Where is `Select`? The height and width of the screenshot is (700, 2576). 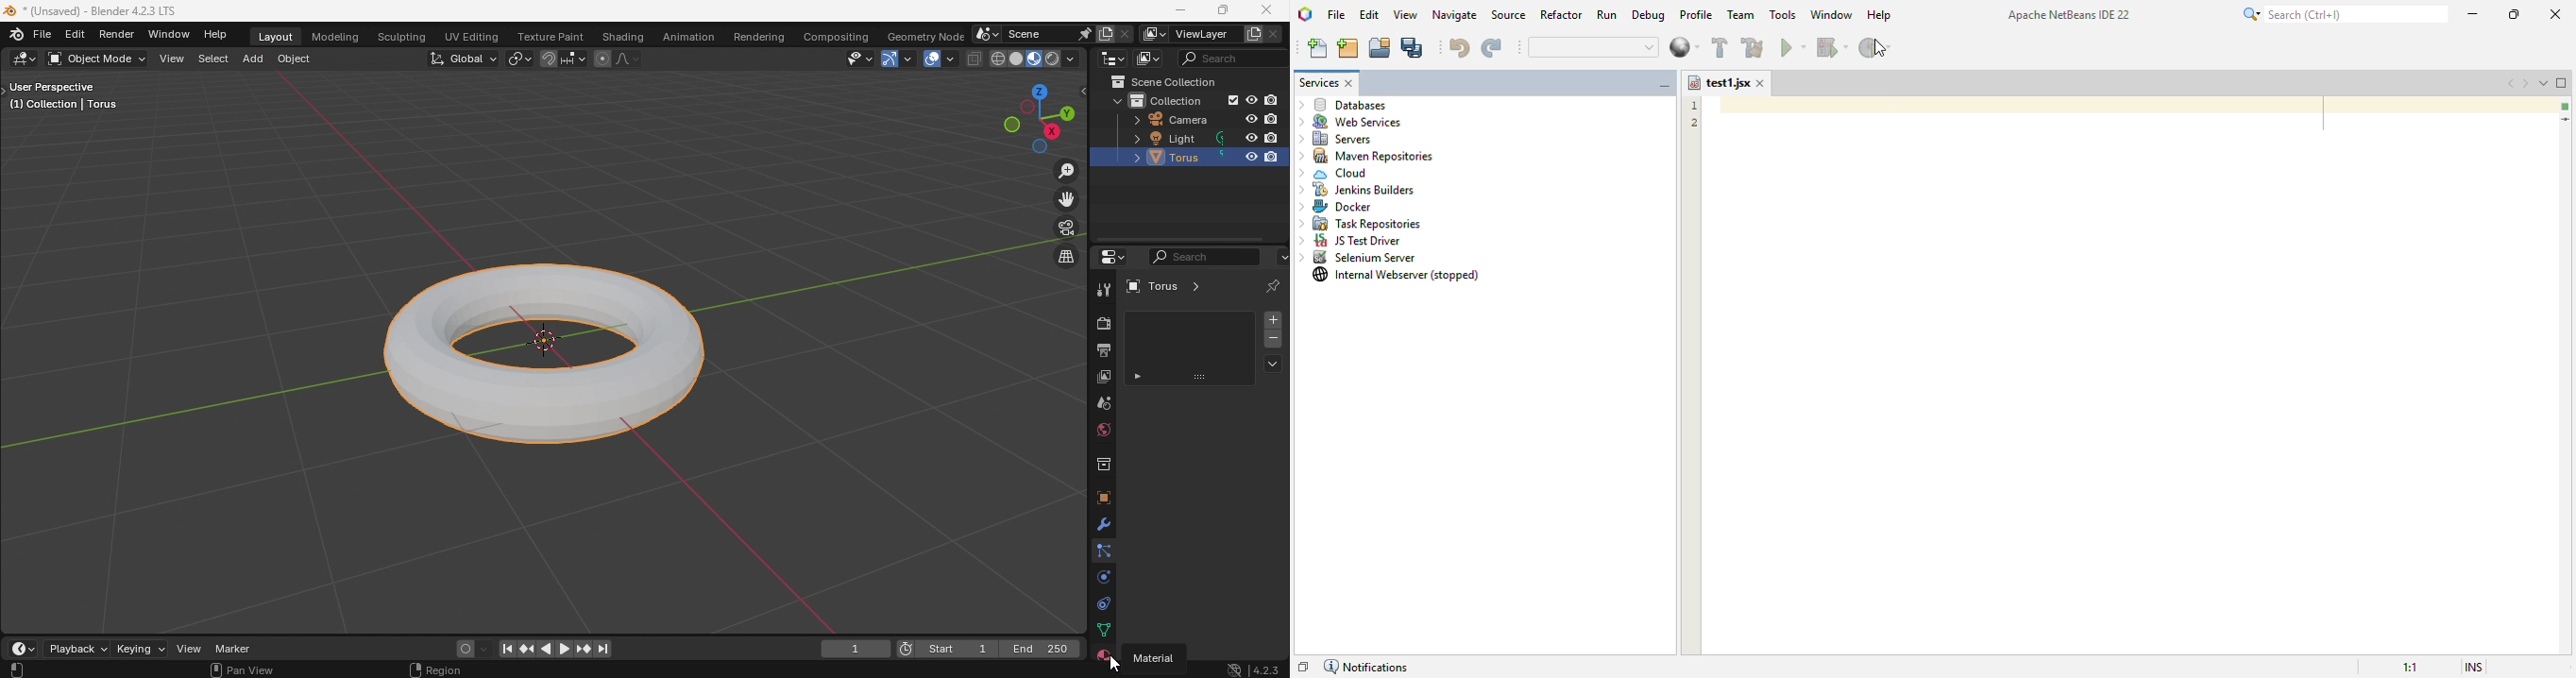
Select is located at coordinates (217, 57).